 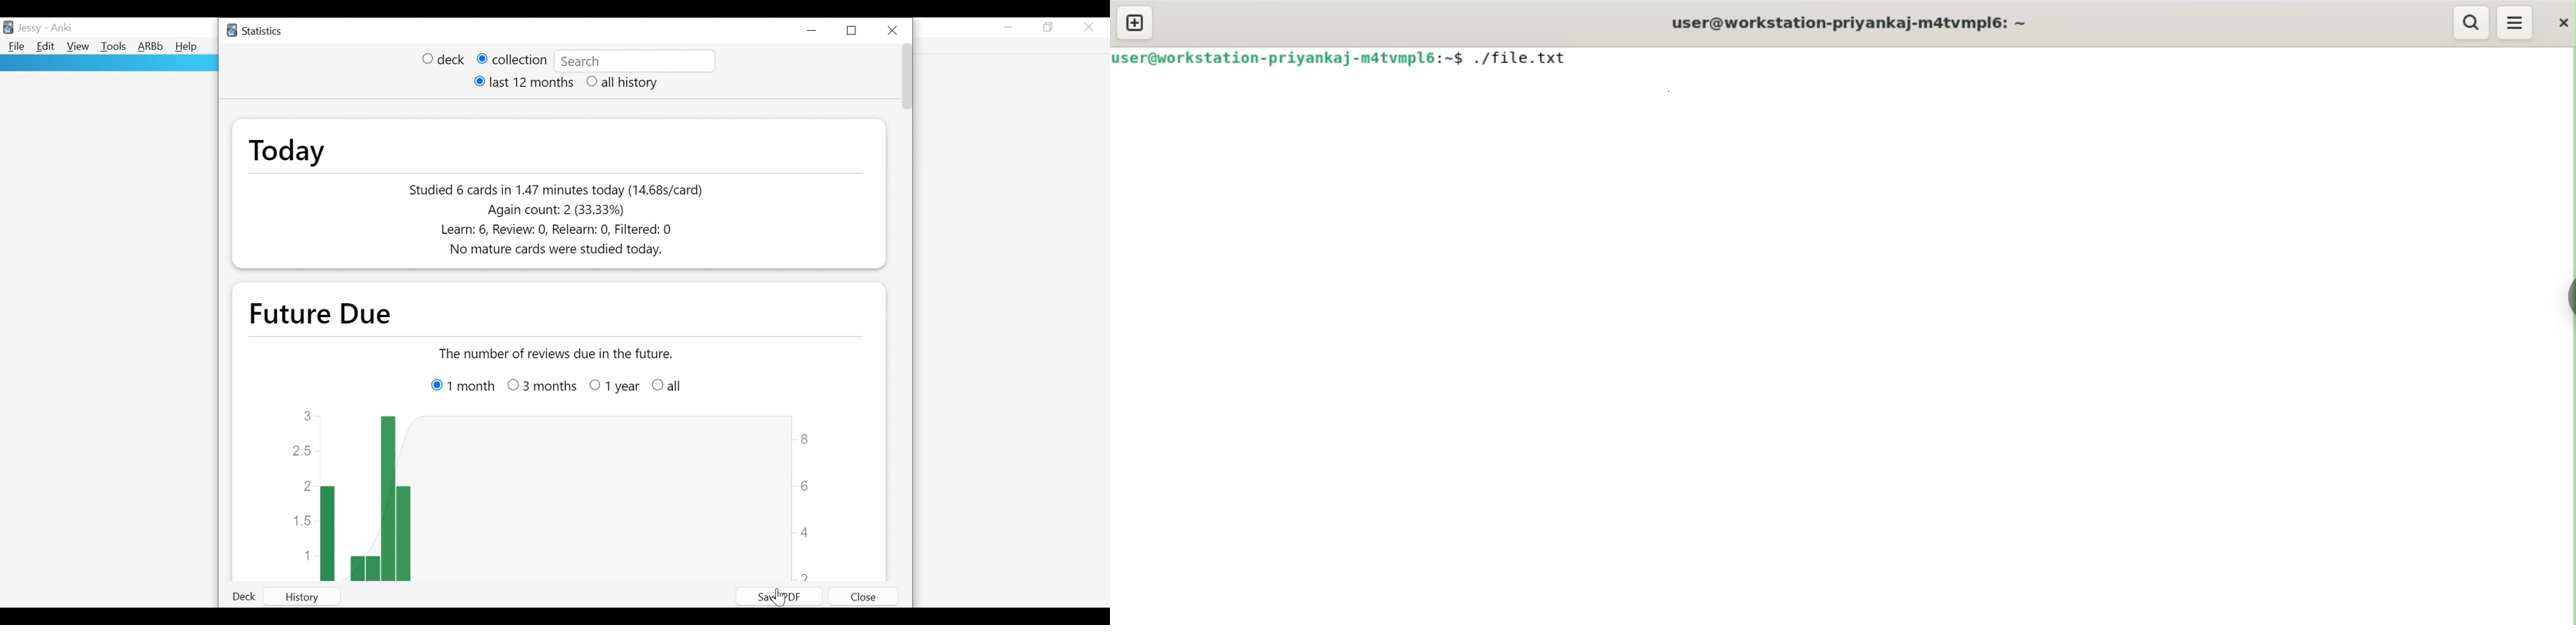 I want to click on Restore, so click(x=1050, y=28).